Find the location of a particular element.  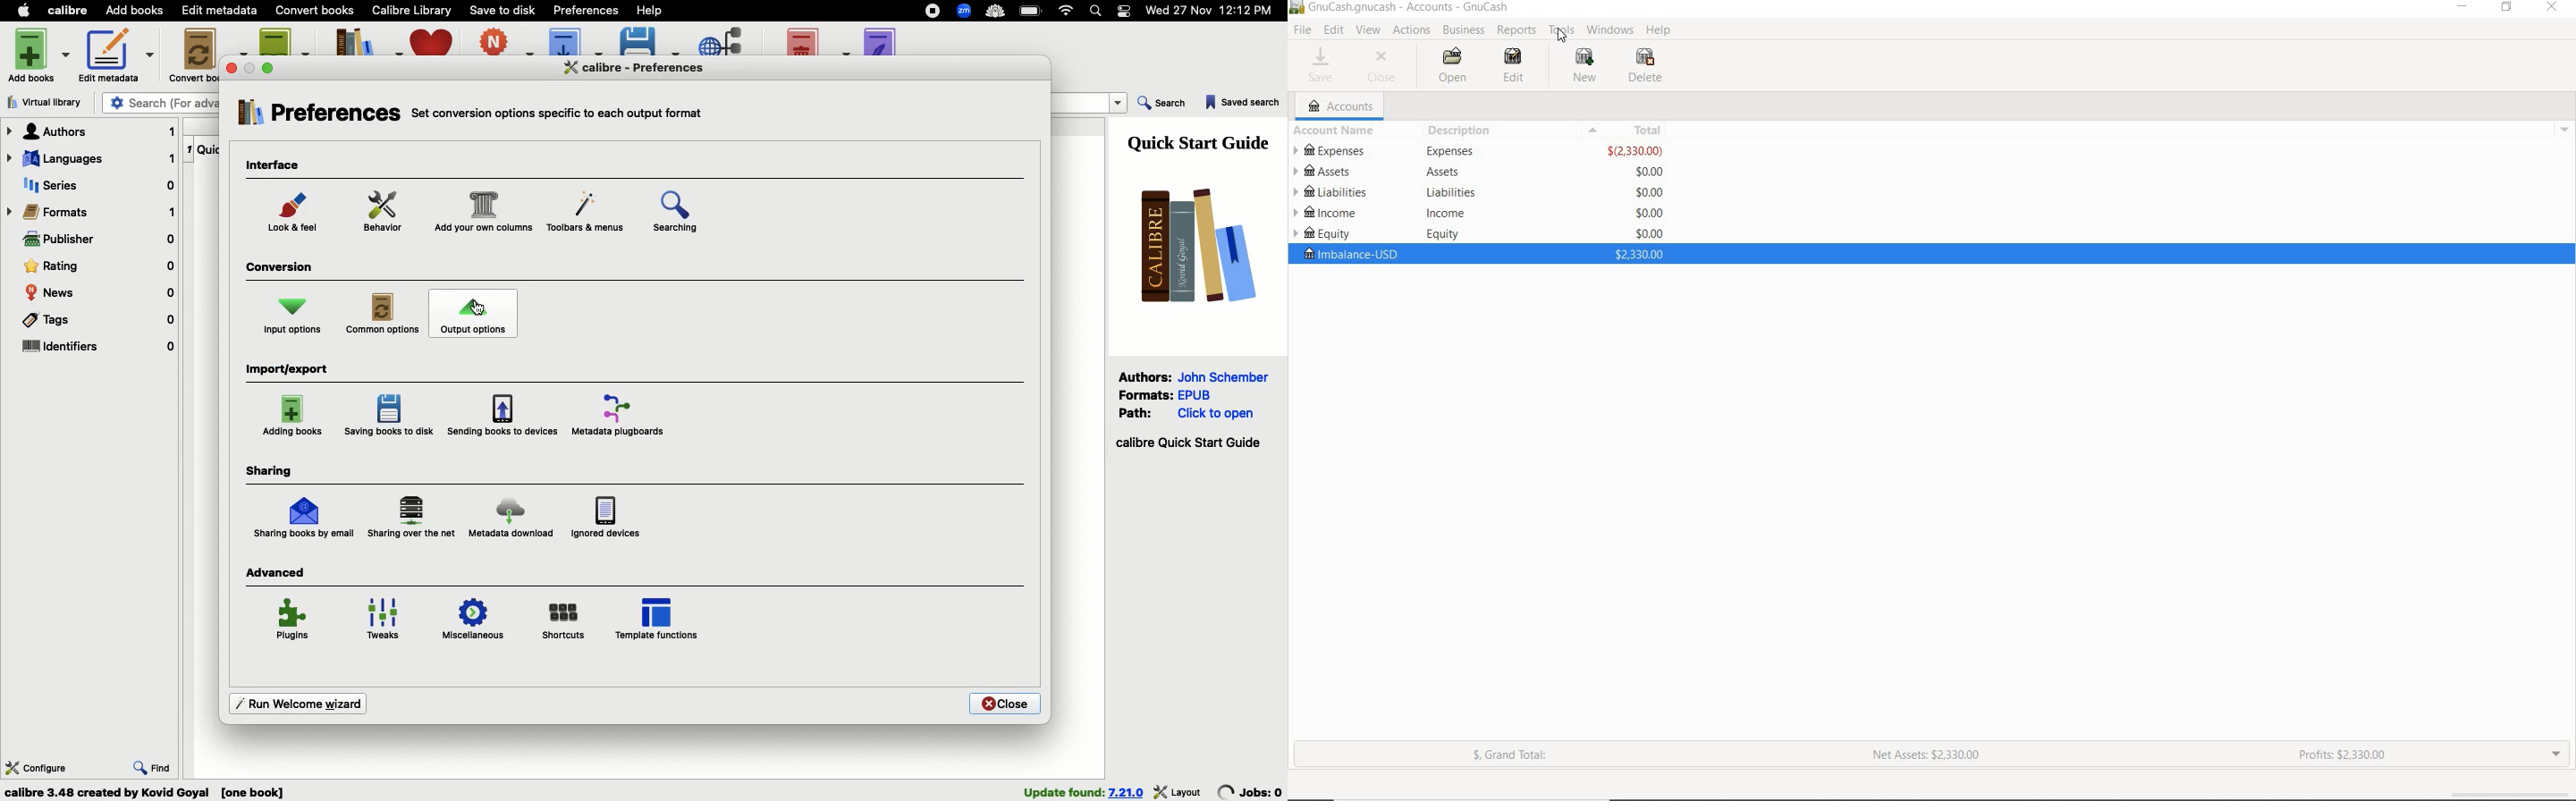

Behavior is located at coordinates (384, 212).